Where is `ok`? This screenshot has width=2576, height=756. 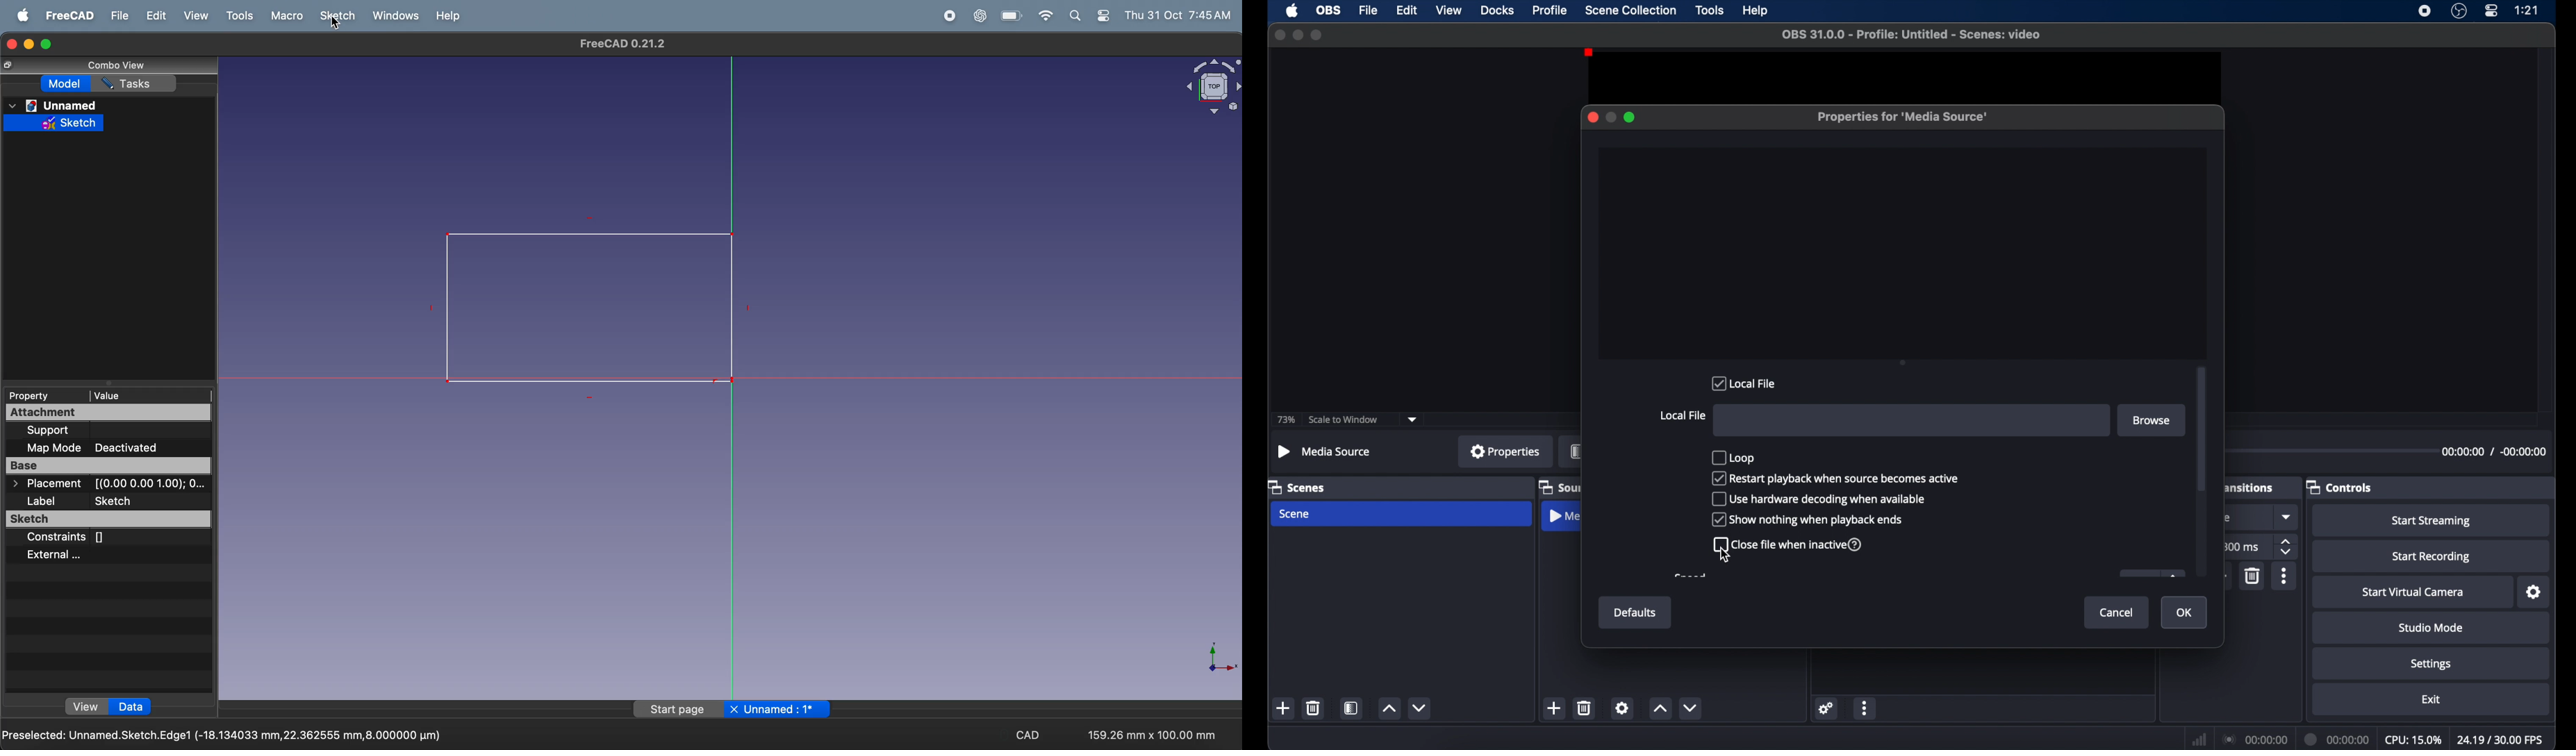
ok is located at coordinates (2187, 613).